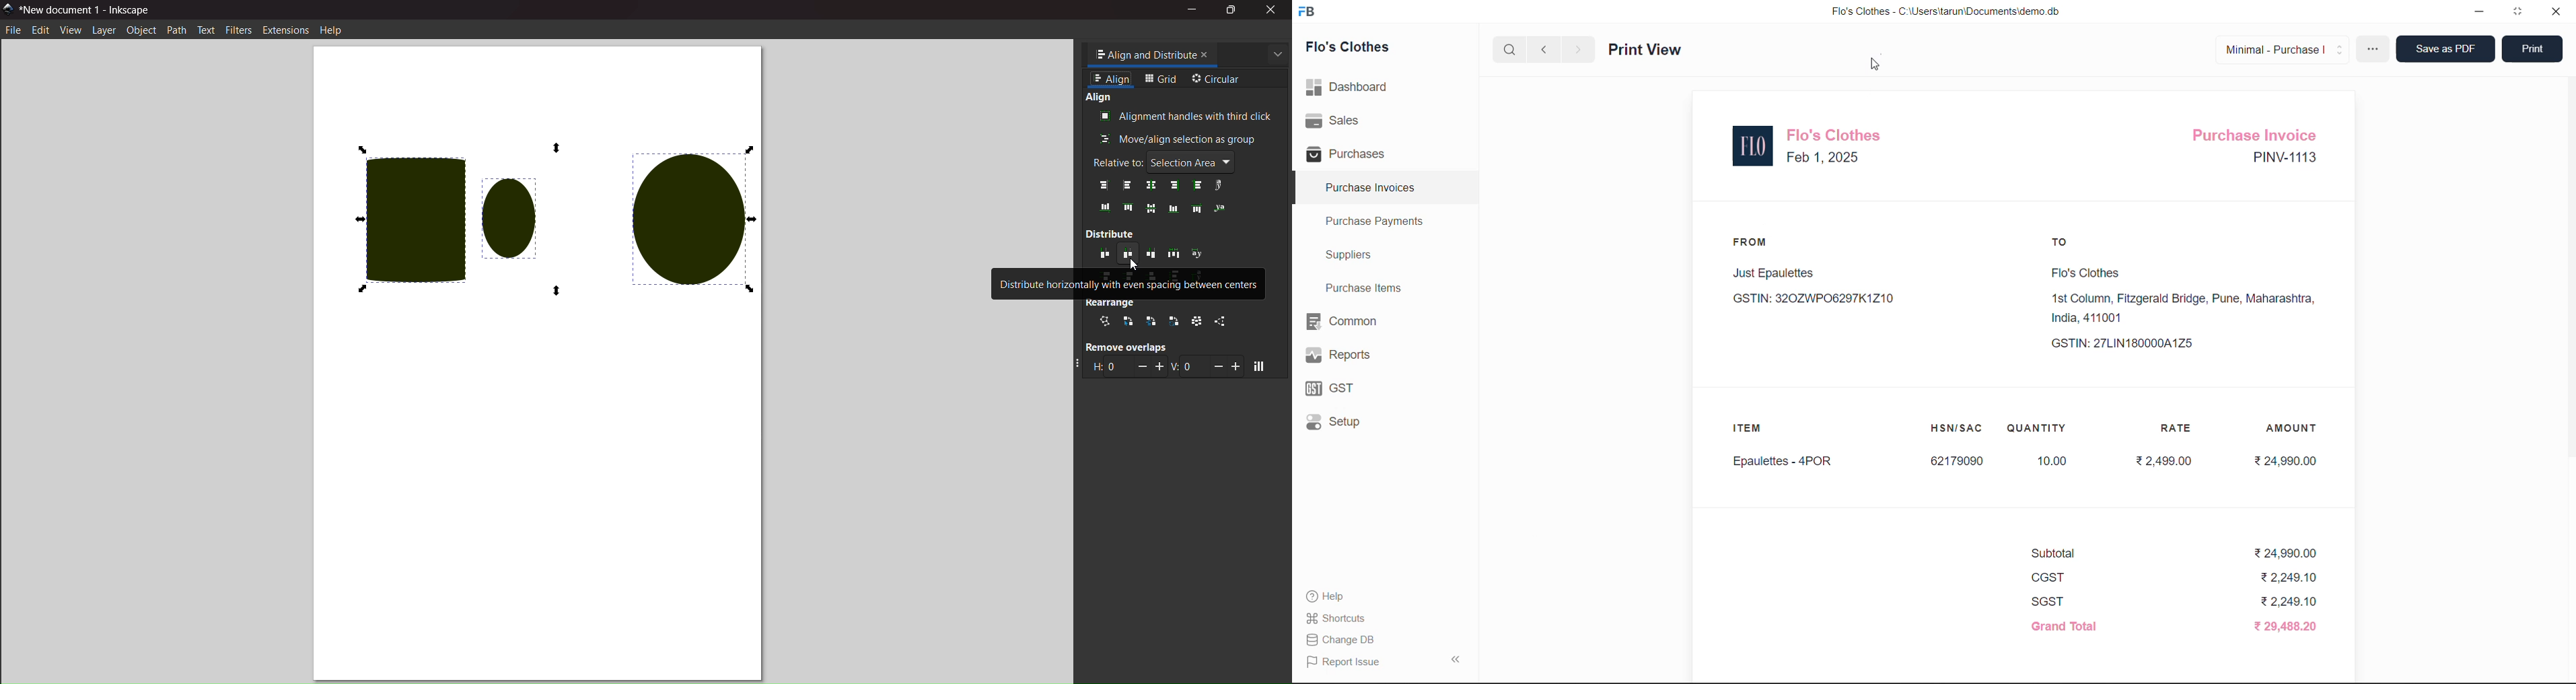 This screenshot has height=700, width=2576. Describe the element at coordinates (1368, 287) in the screenshot. I see `Purchase Items` at that location.